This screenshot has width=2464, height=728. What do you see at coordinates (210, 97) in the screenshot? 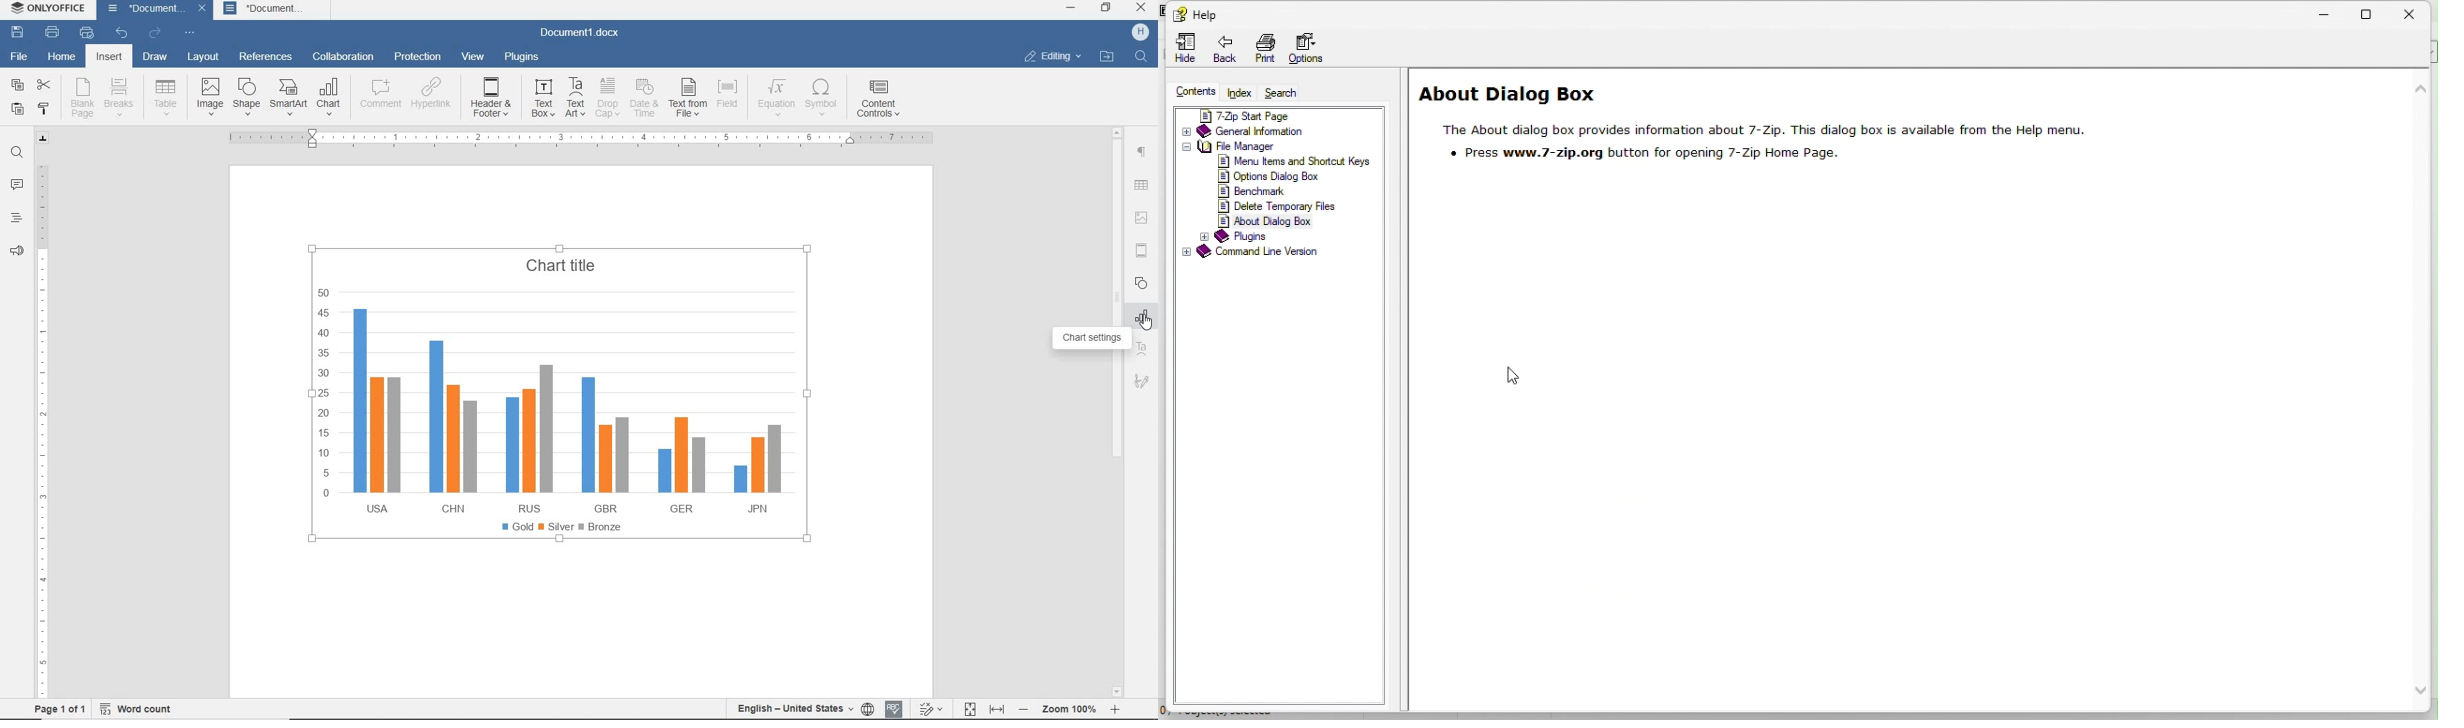
I see `image` at bounding box center [210, 97].